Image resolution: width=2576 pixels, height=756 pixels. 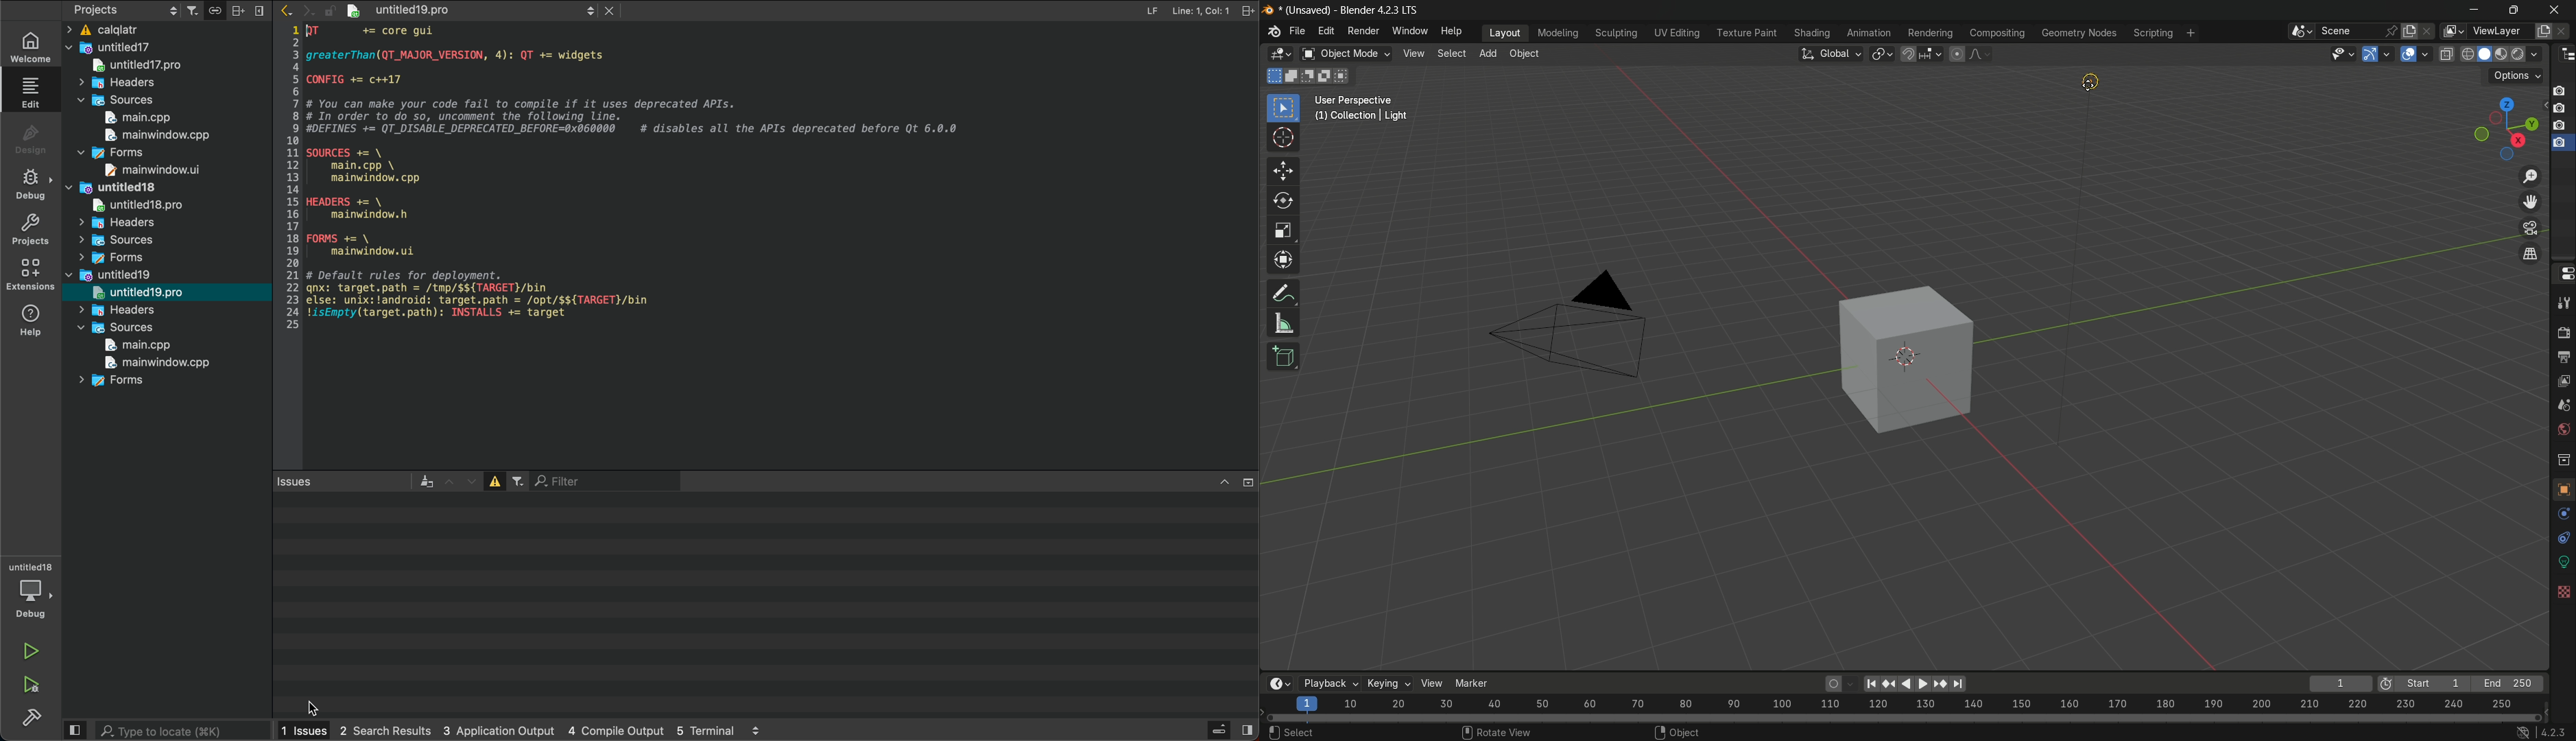 What do you see at coordinates (2509, 683) in the screenshot?
I see `end` at bounding box center [2509, 683].